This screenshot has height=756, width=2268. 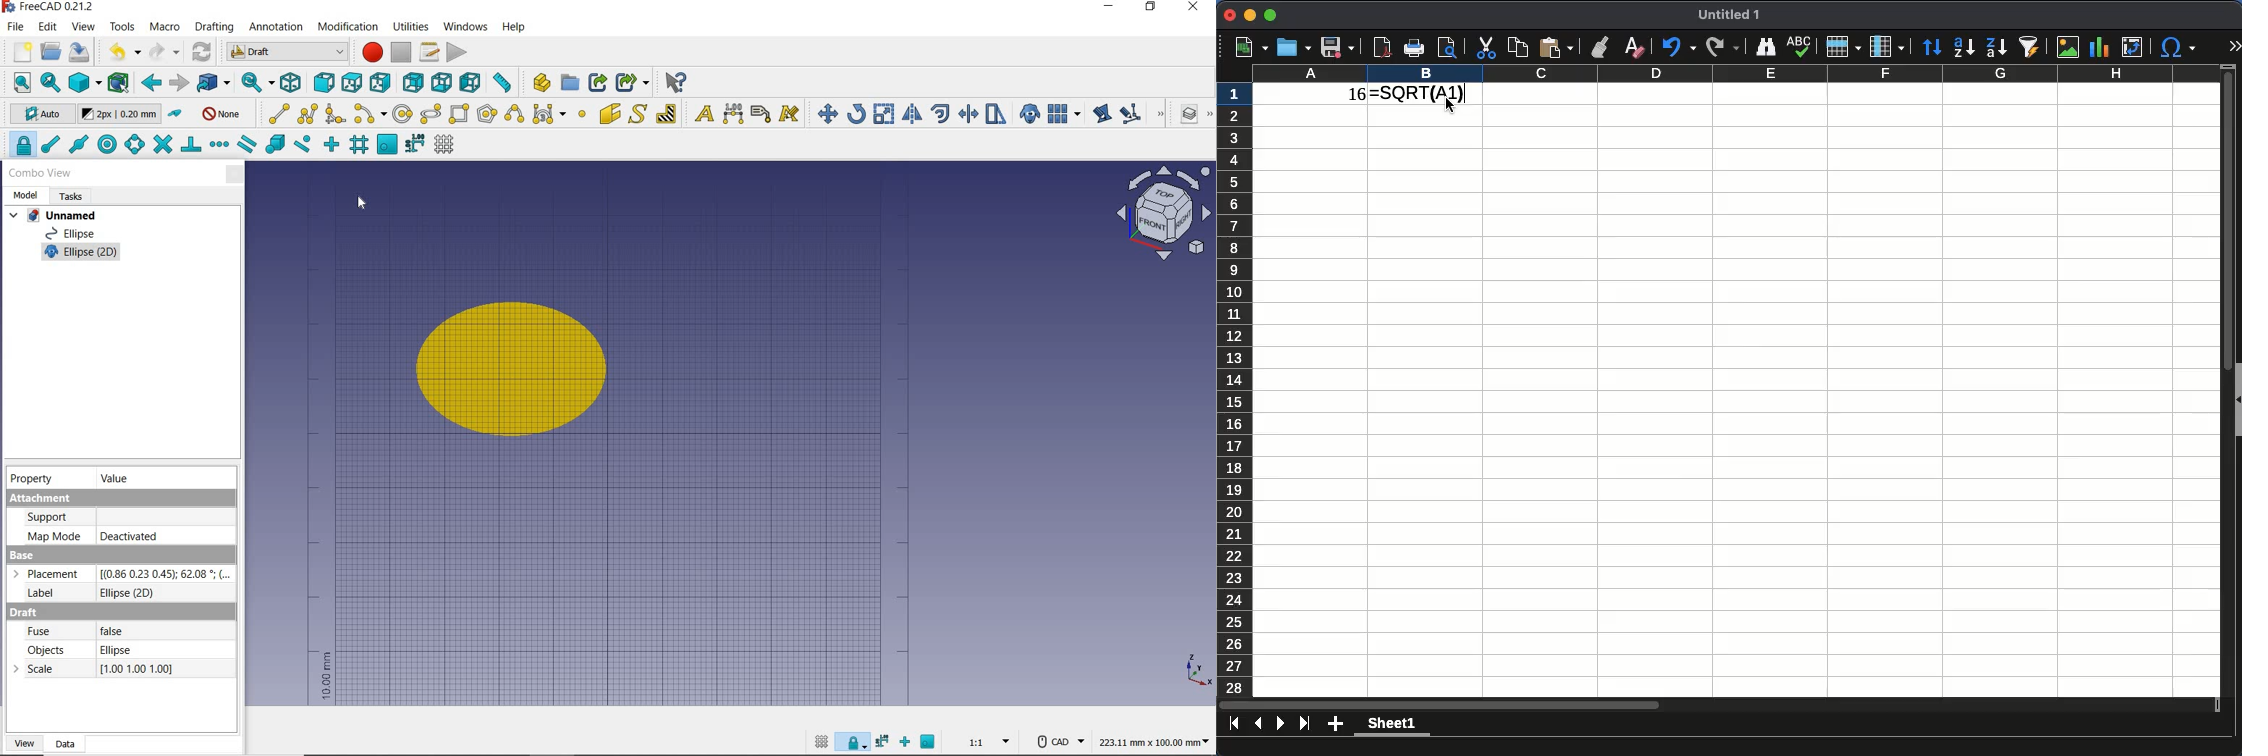 I want to click on snap dimension, so click(x=882, y=744).